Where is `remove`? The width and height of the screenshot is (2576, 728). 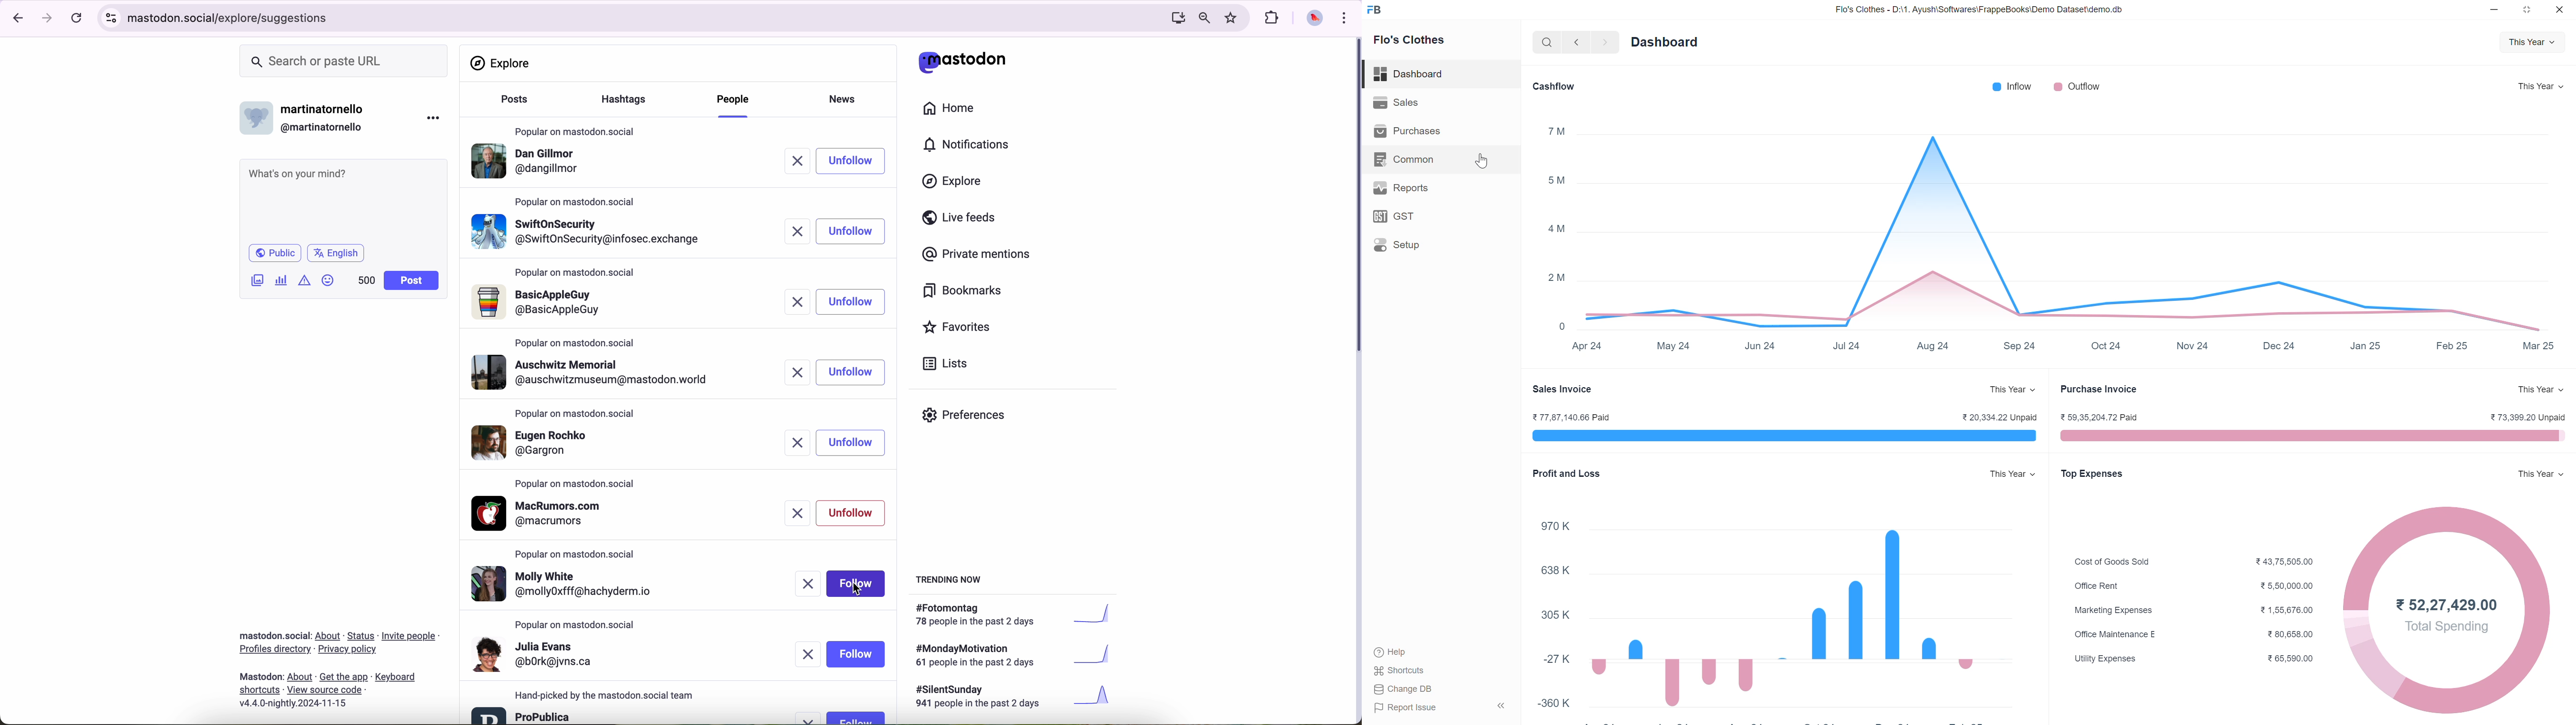 remove is located at coordinates (796, 443).